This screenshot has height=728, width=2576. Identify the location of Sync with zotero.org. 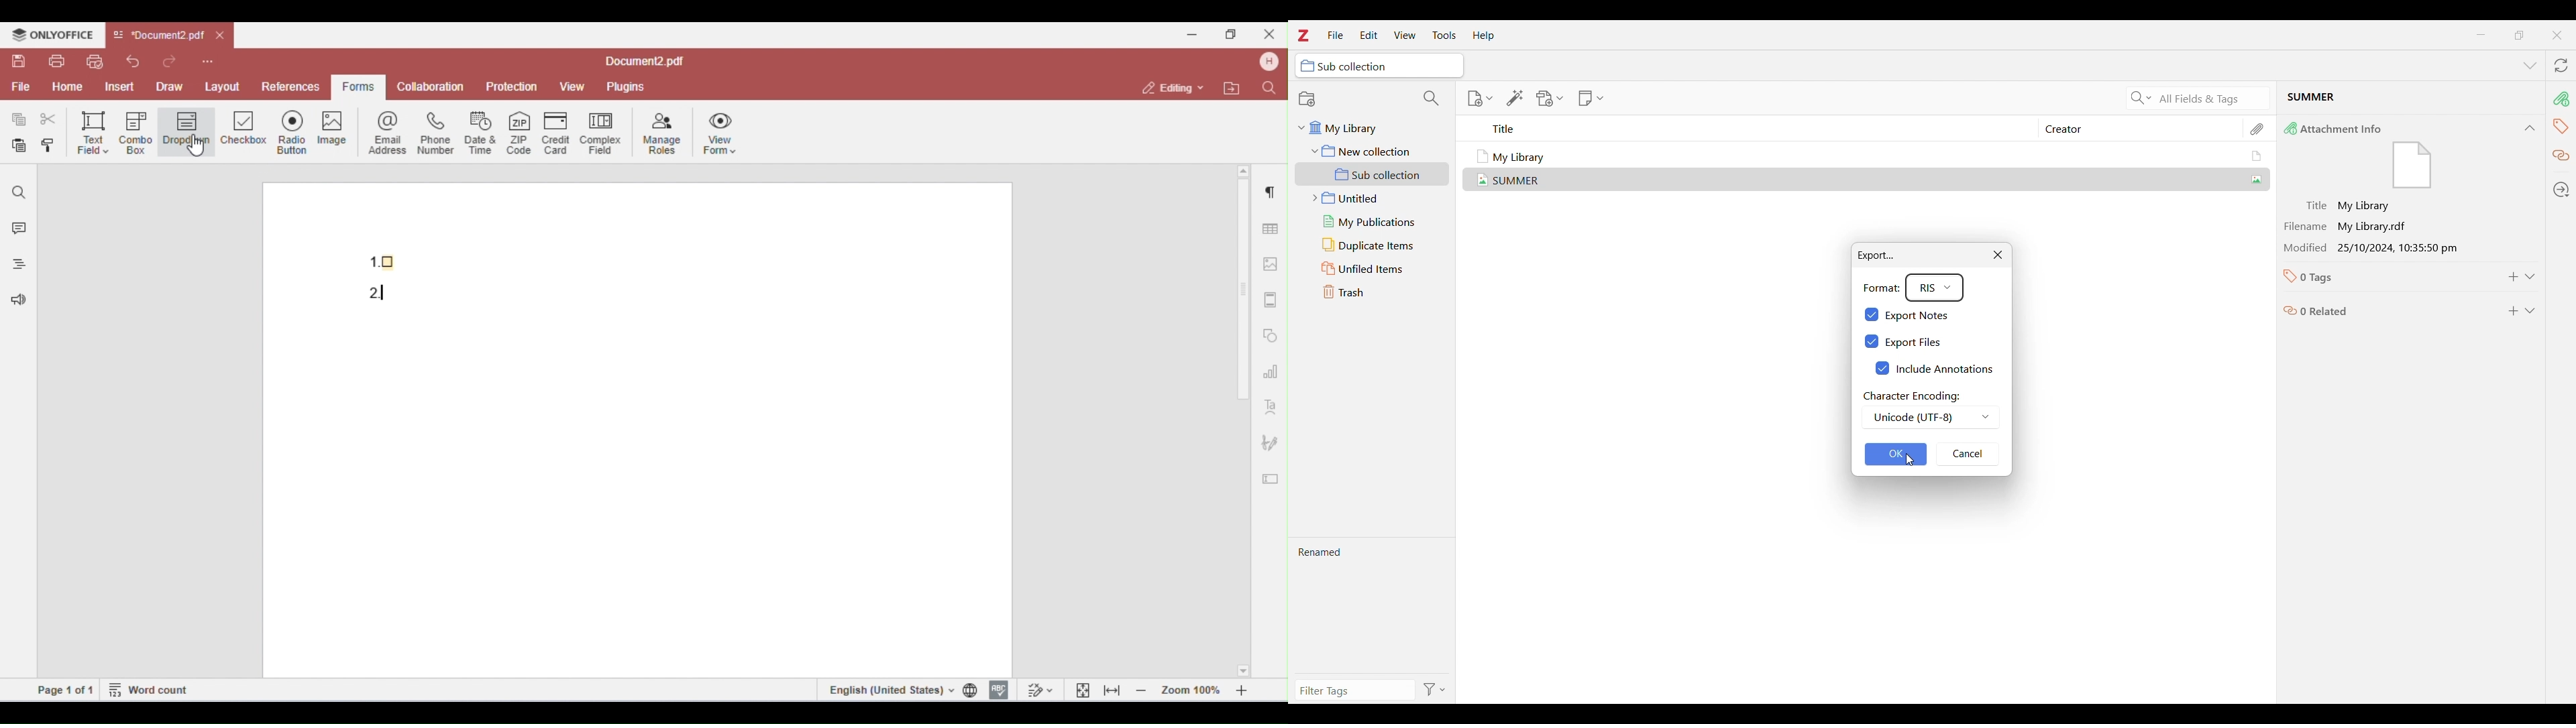
(2562, 65).